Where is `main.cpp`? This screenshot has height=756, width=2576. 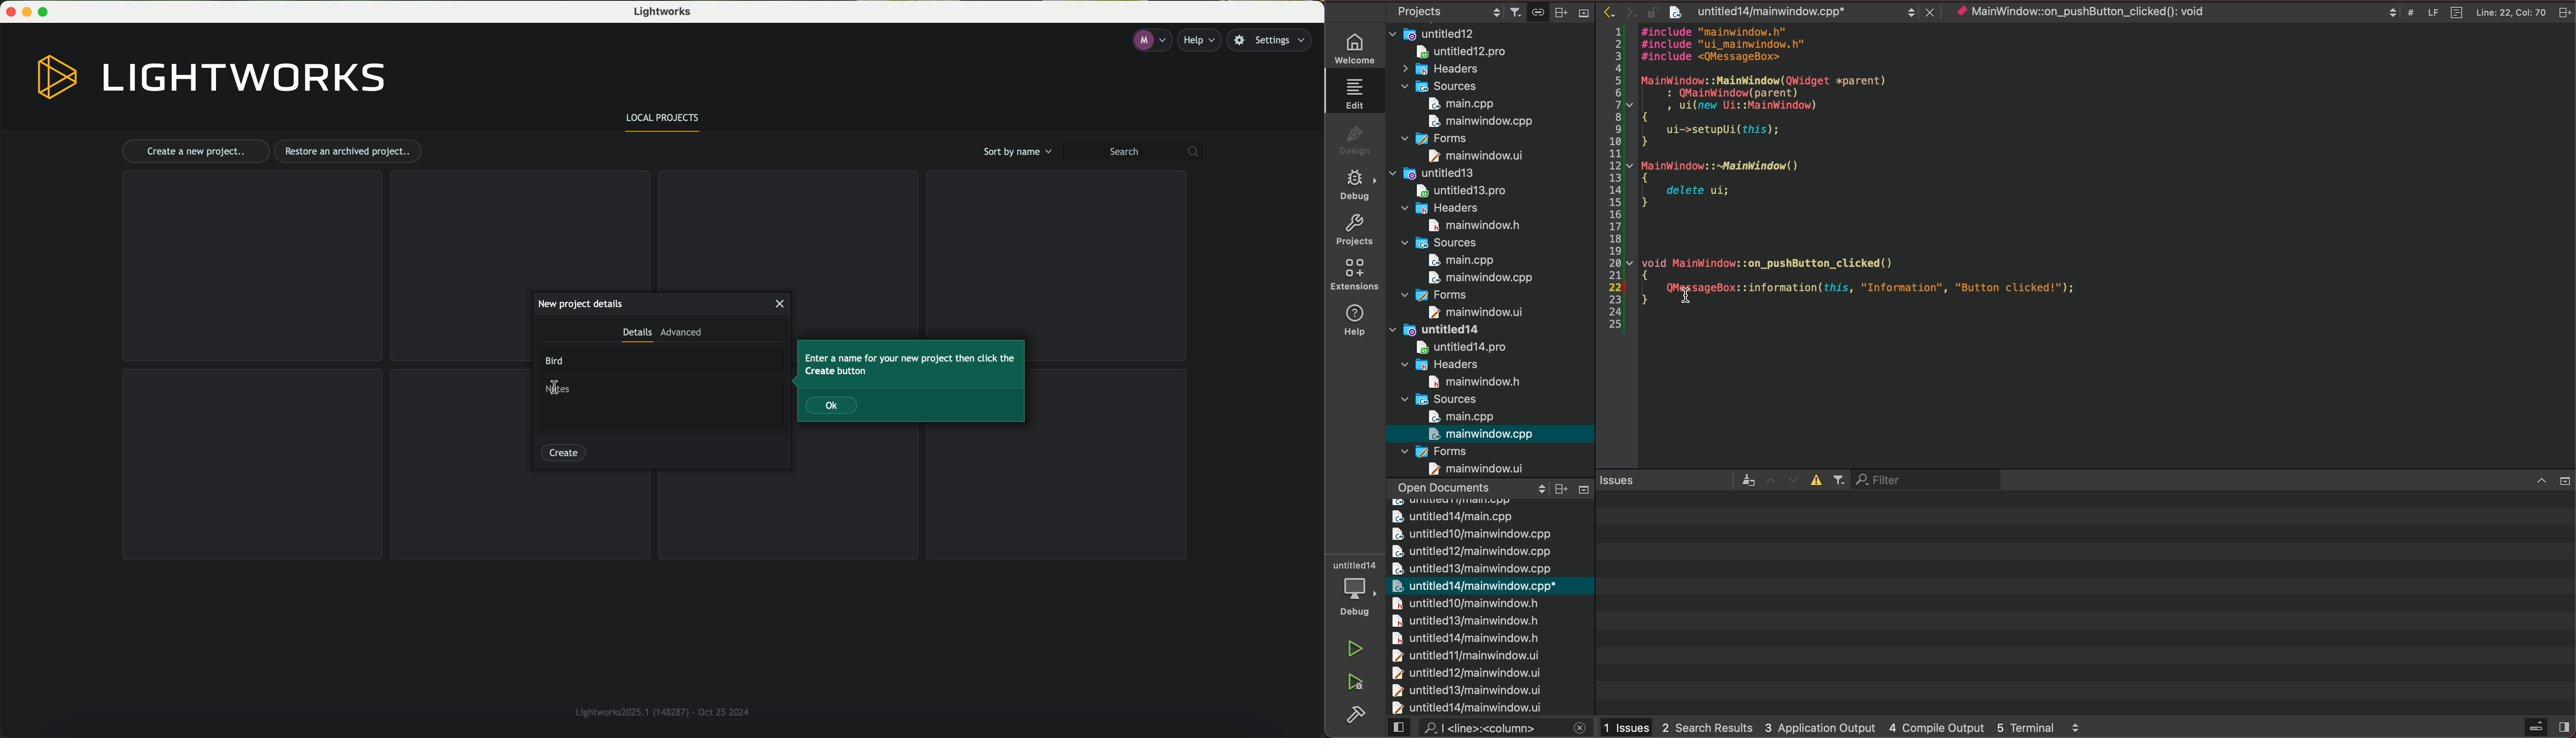
main.cpp is located at coordinates (1453, 261).